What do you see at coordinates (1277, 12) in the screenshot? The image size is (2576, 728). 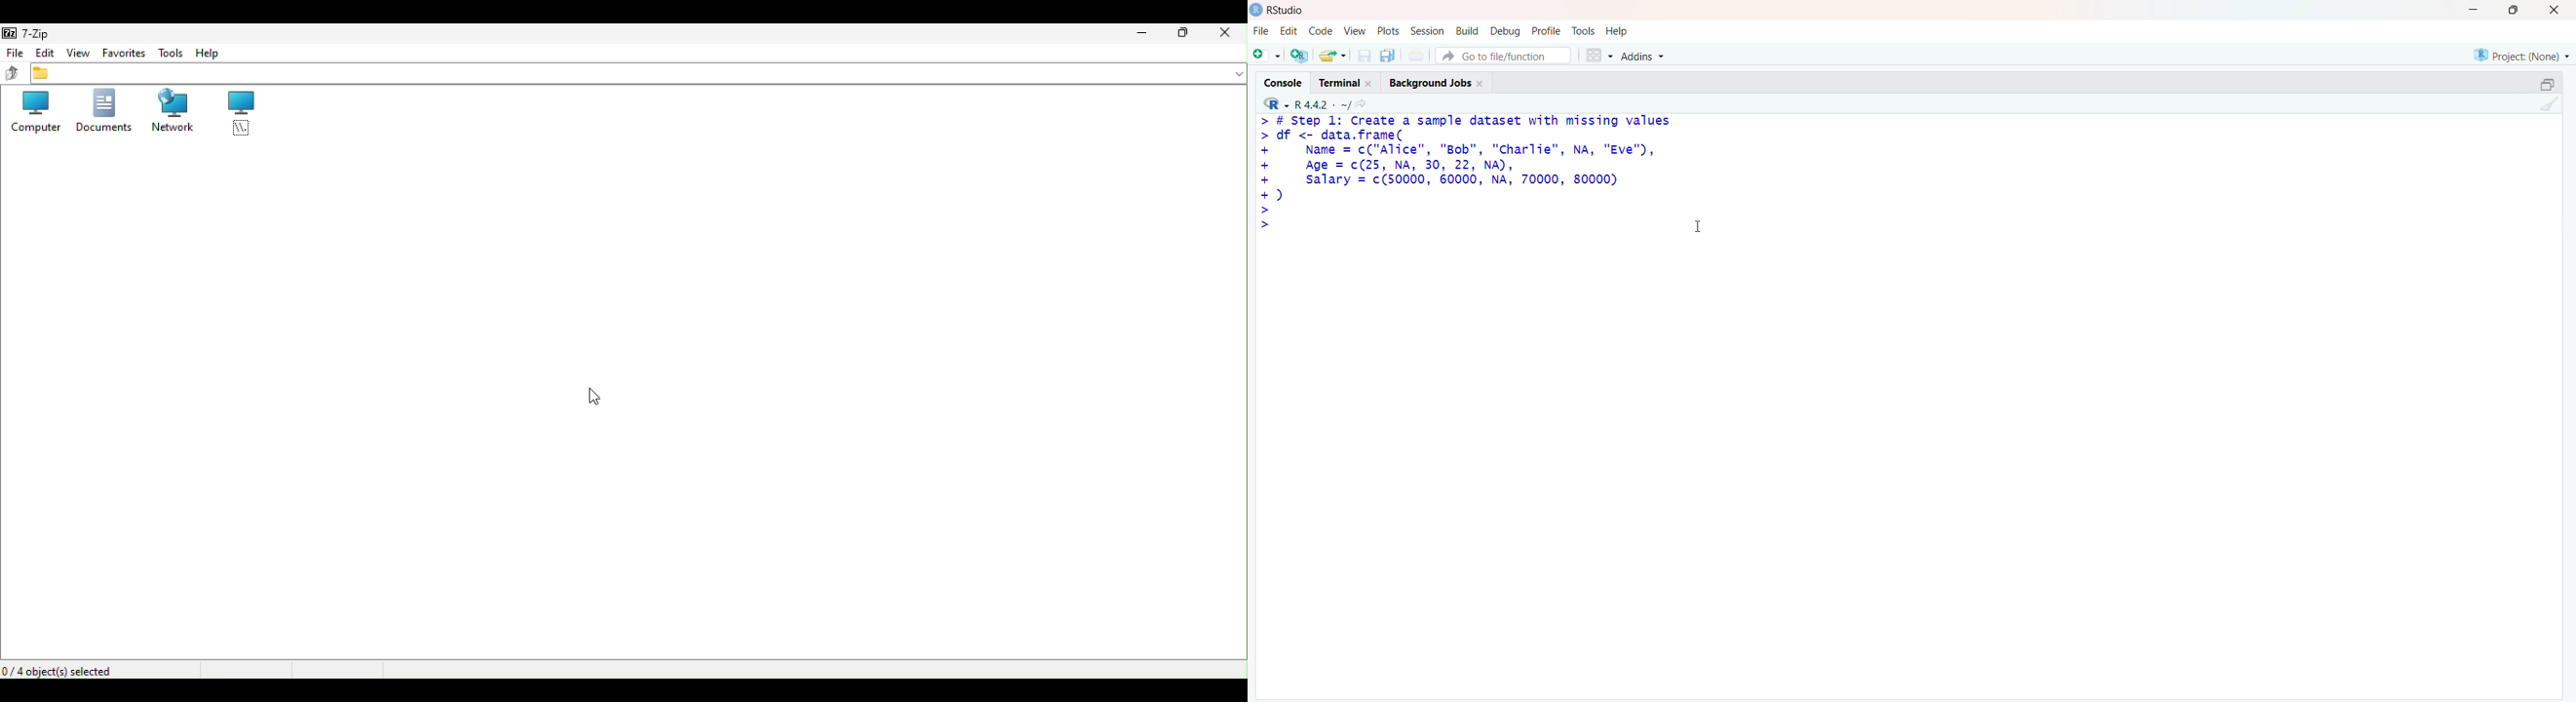 I see `RStudio` at bounding box center [1277, 12].